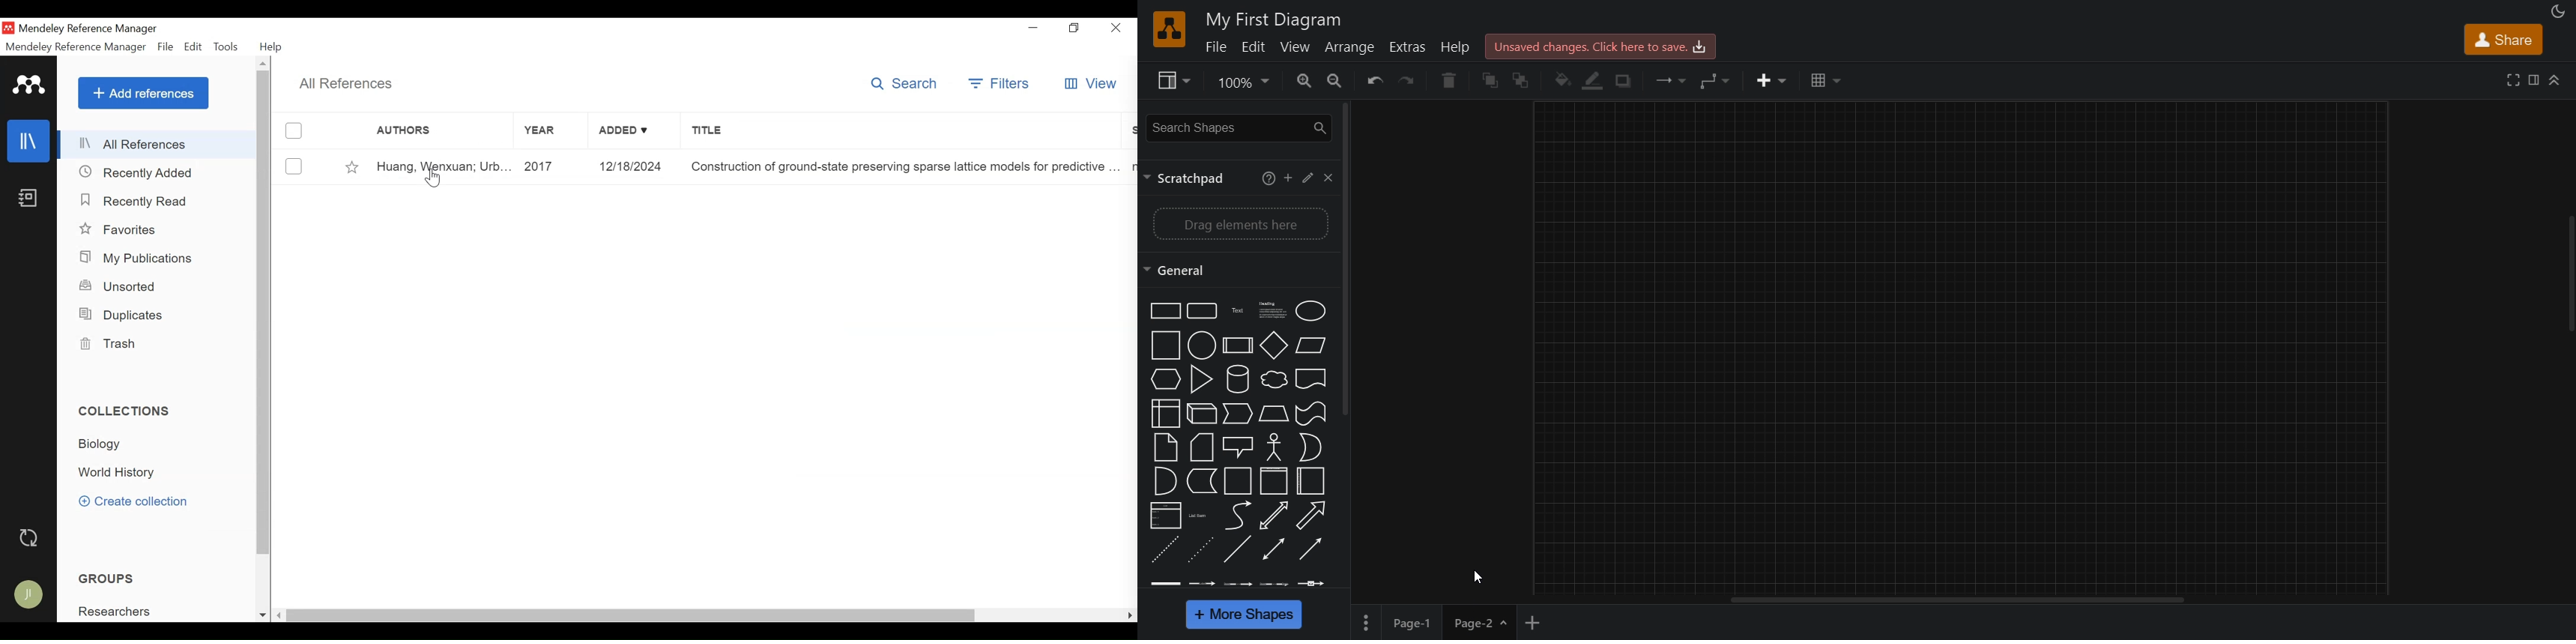  I want to click on waypoints, so click(1717, 81).